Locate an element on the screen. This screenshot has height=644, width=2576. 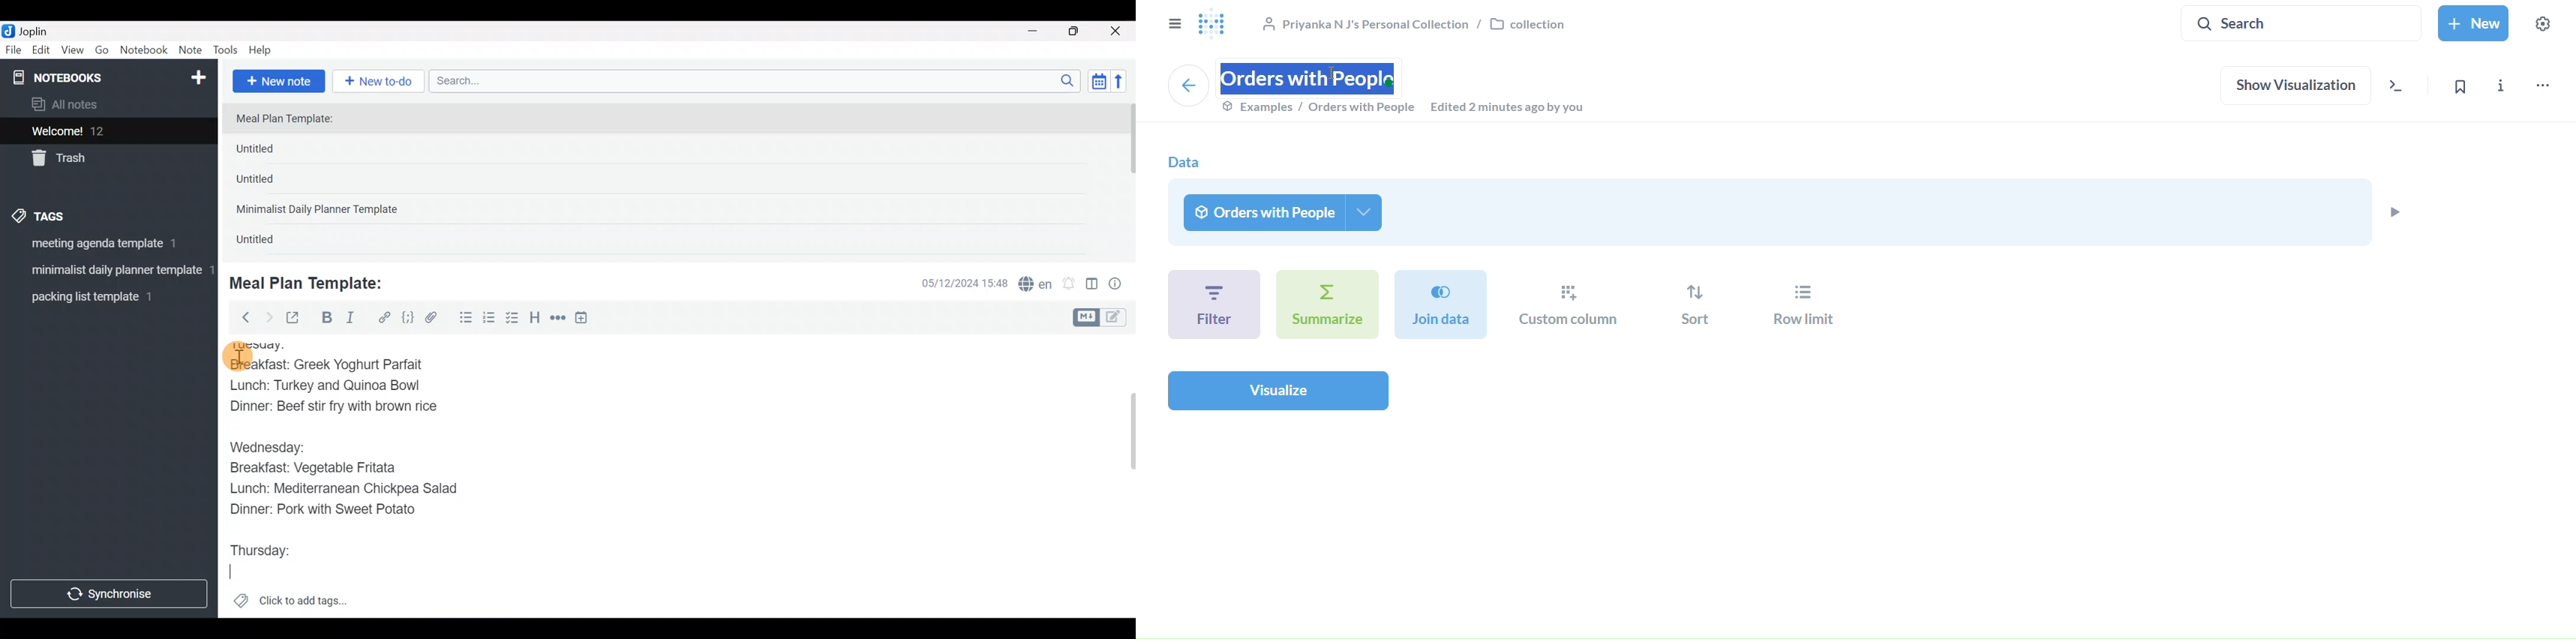
Synchronize is located at coordinates (111, 593).